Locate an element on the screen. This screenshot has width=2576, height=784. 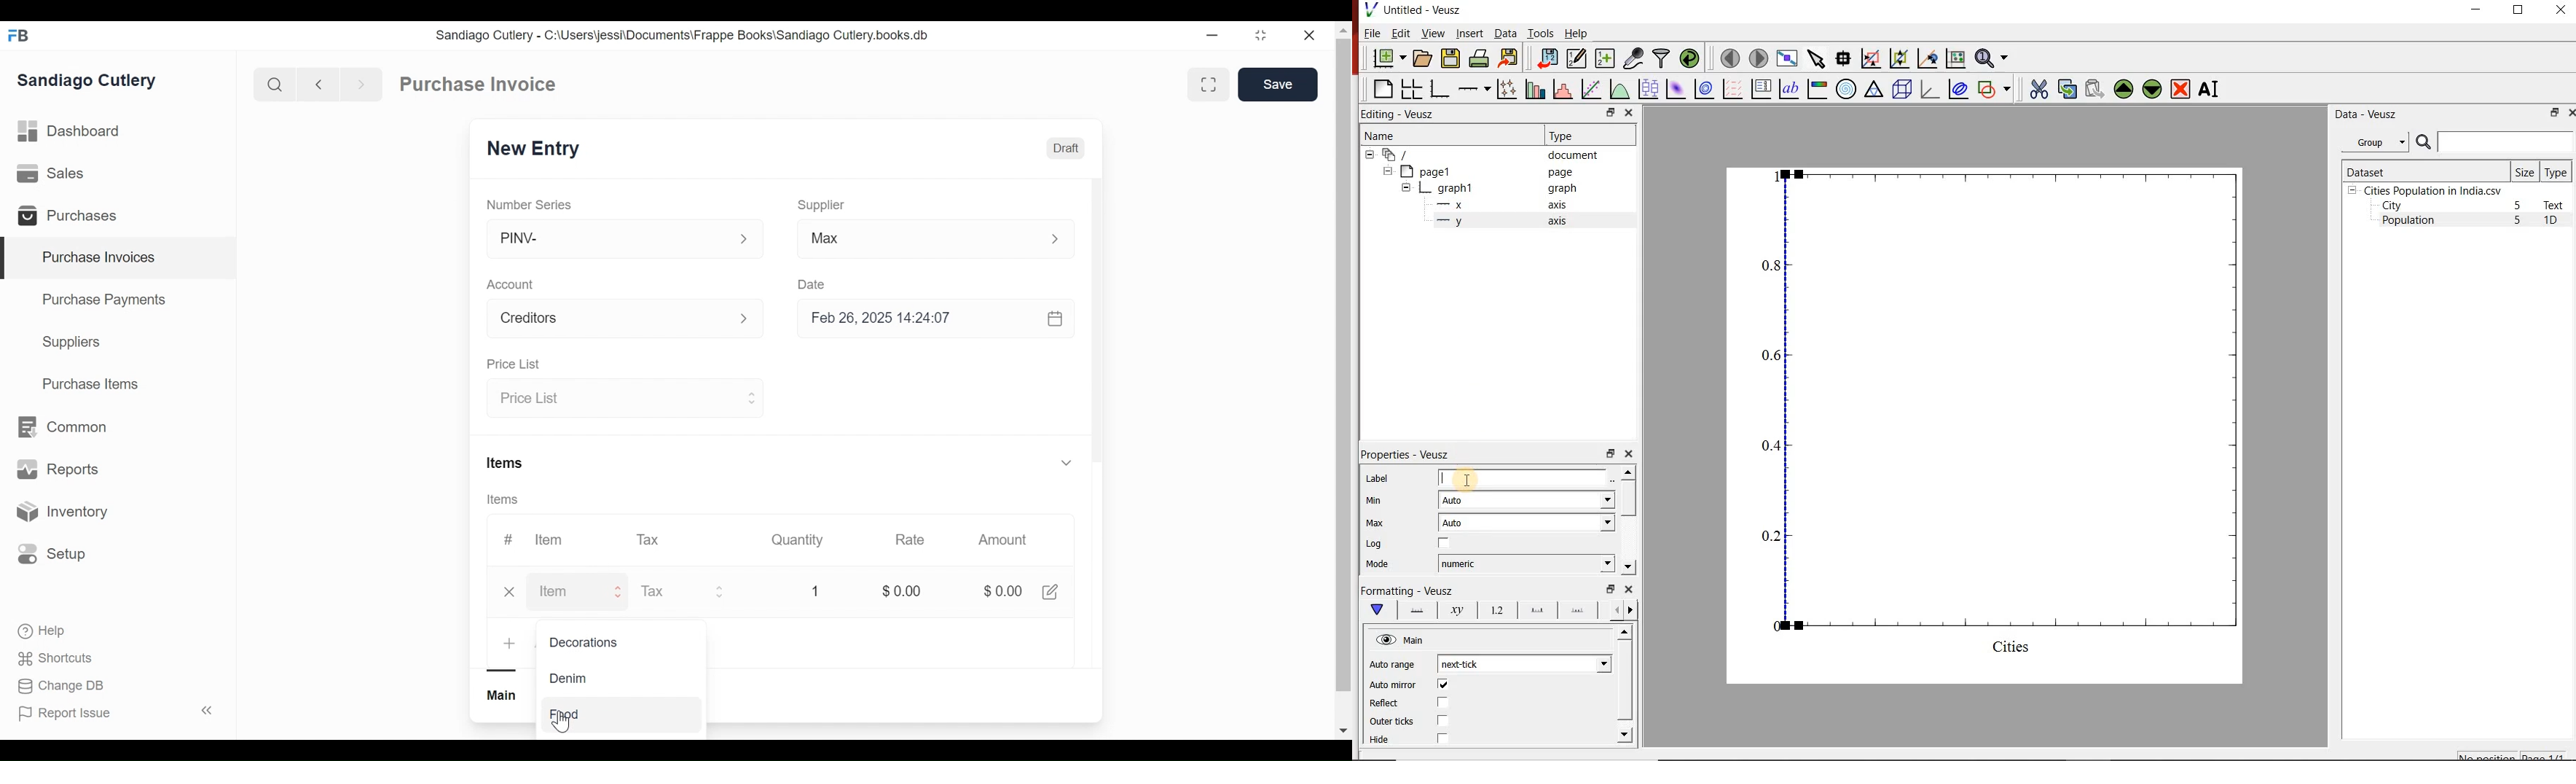
Expand is located at coordinates (720, 591).